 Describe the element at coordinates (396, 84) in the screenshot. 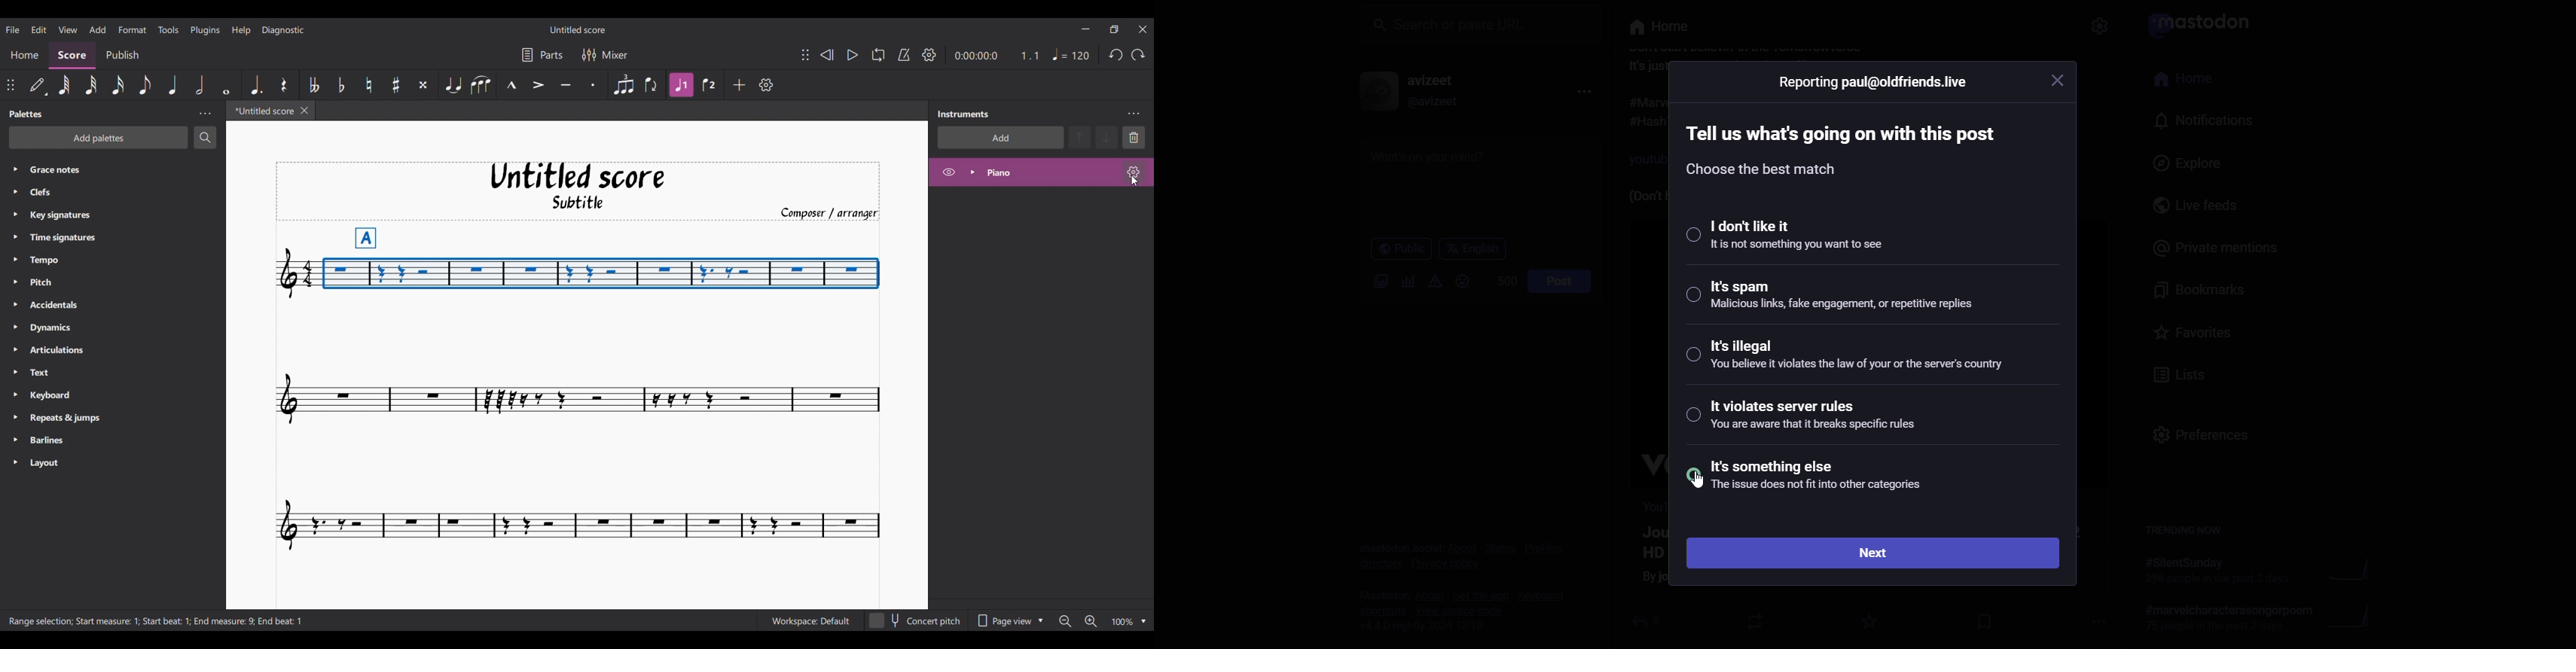

I see `Toggle sharp` at that location.